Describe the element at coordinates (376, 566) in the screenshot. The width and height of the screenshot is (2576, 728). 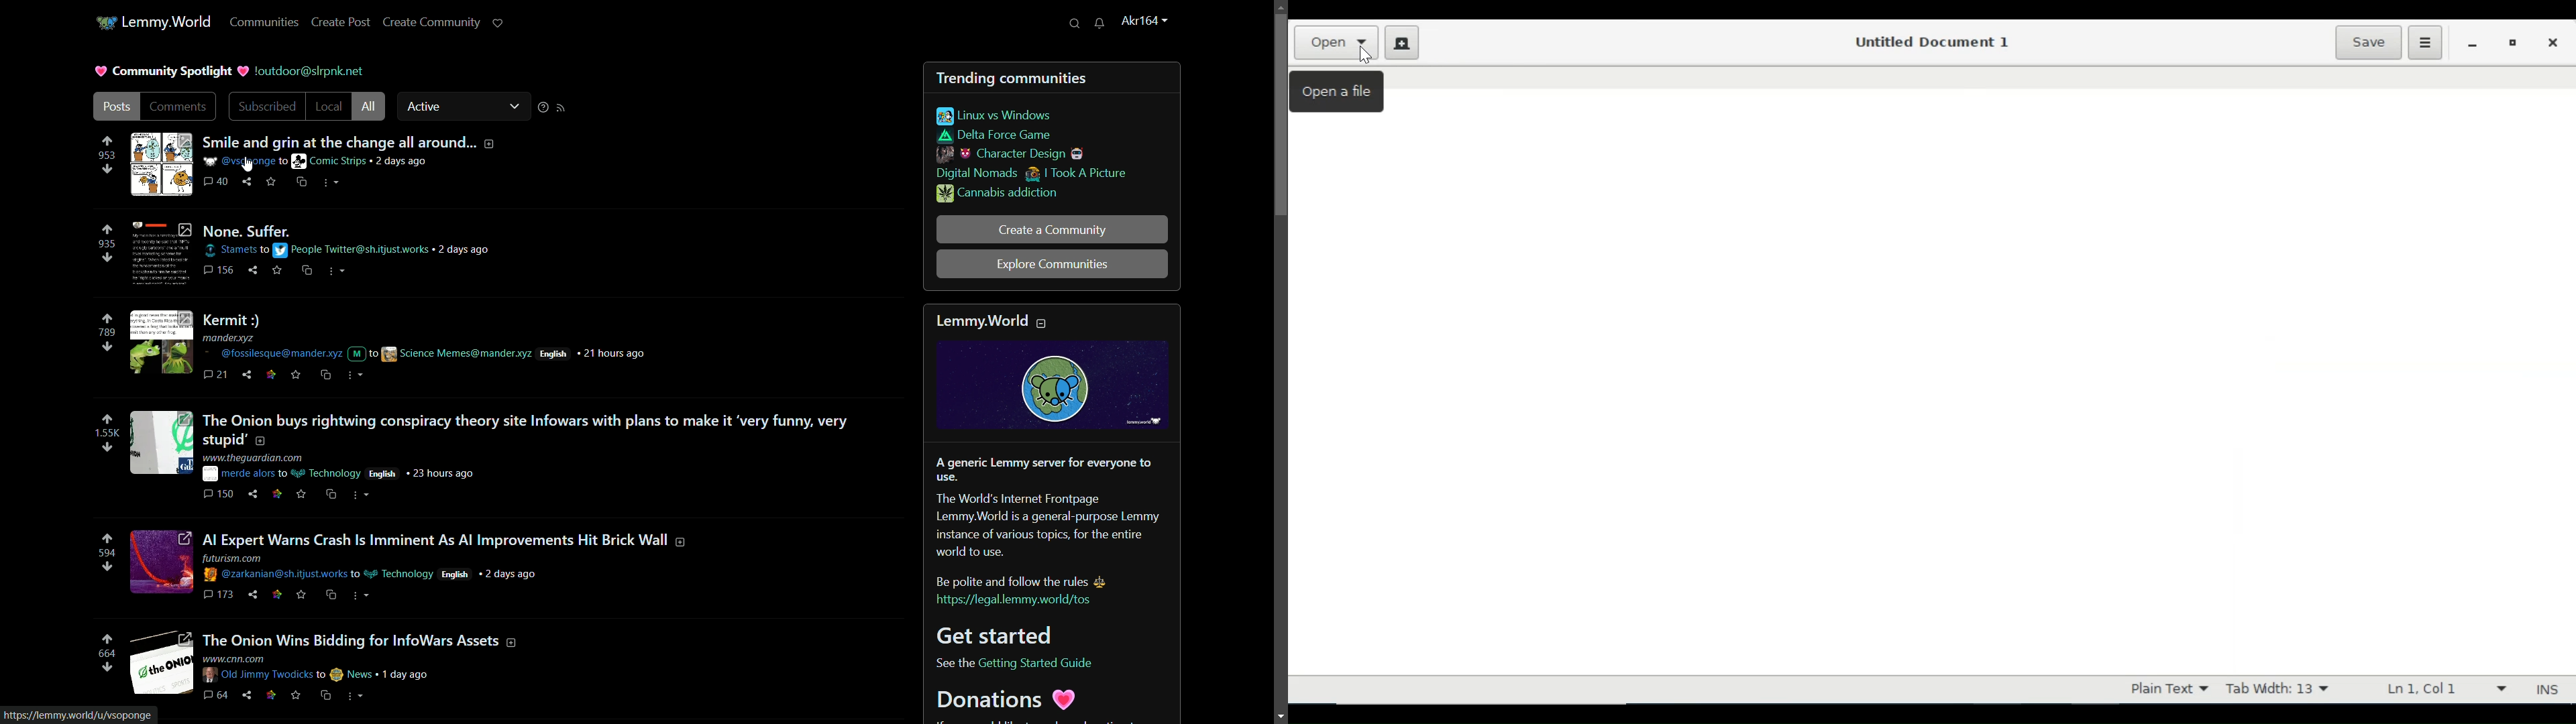
I see `post details` at that location.